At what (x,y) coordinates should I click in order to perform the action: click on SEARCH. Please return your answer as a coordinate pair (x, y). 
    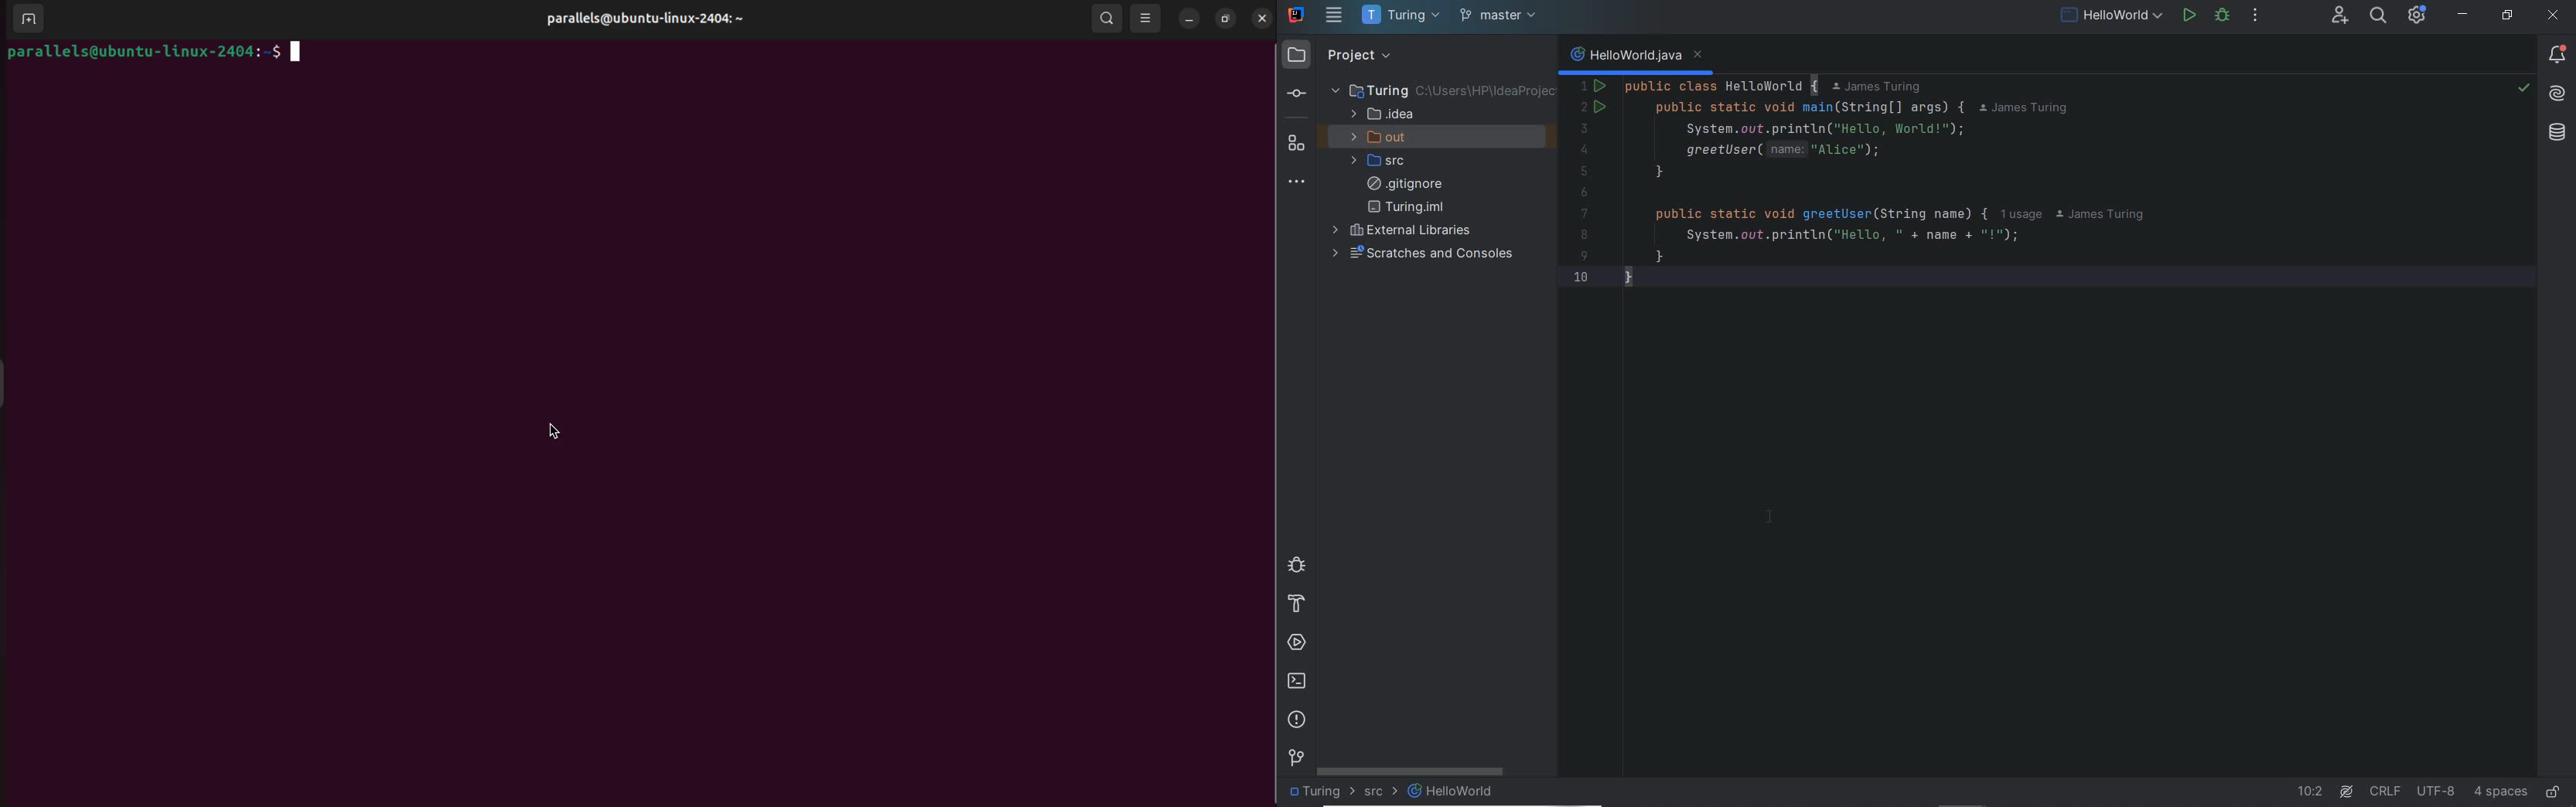
    Looking at the image, I should click on (2376, 15).